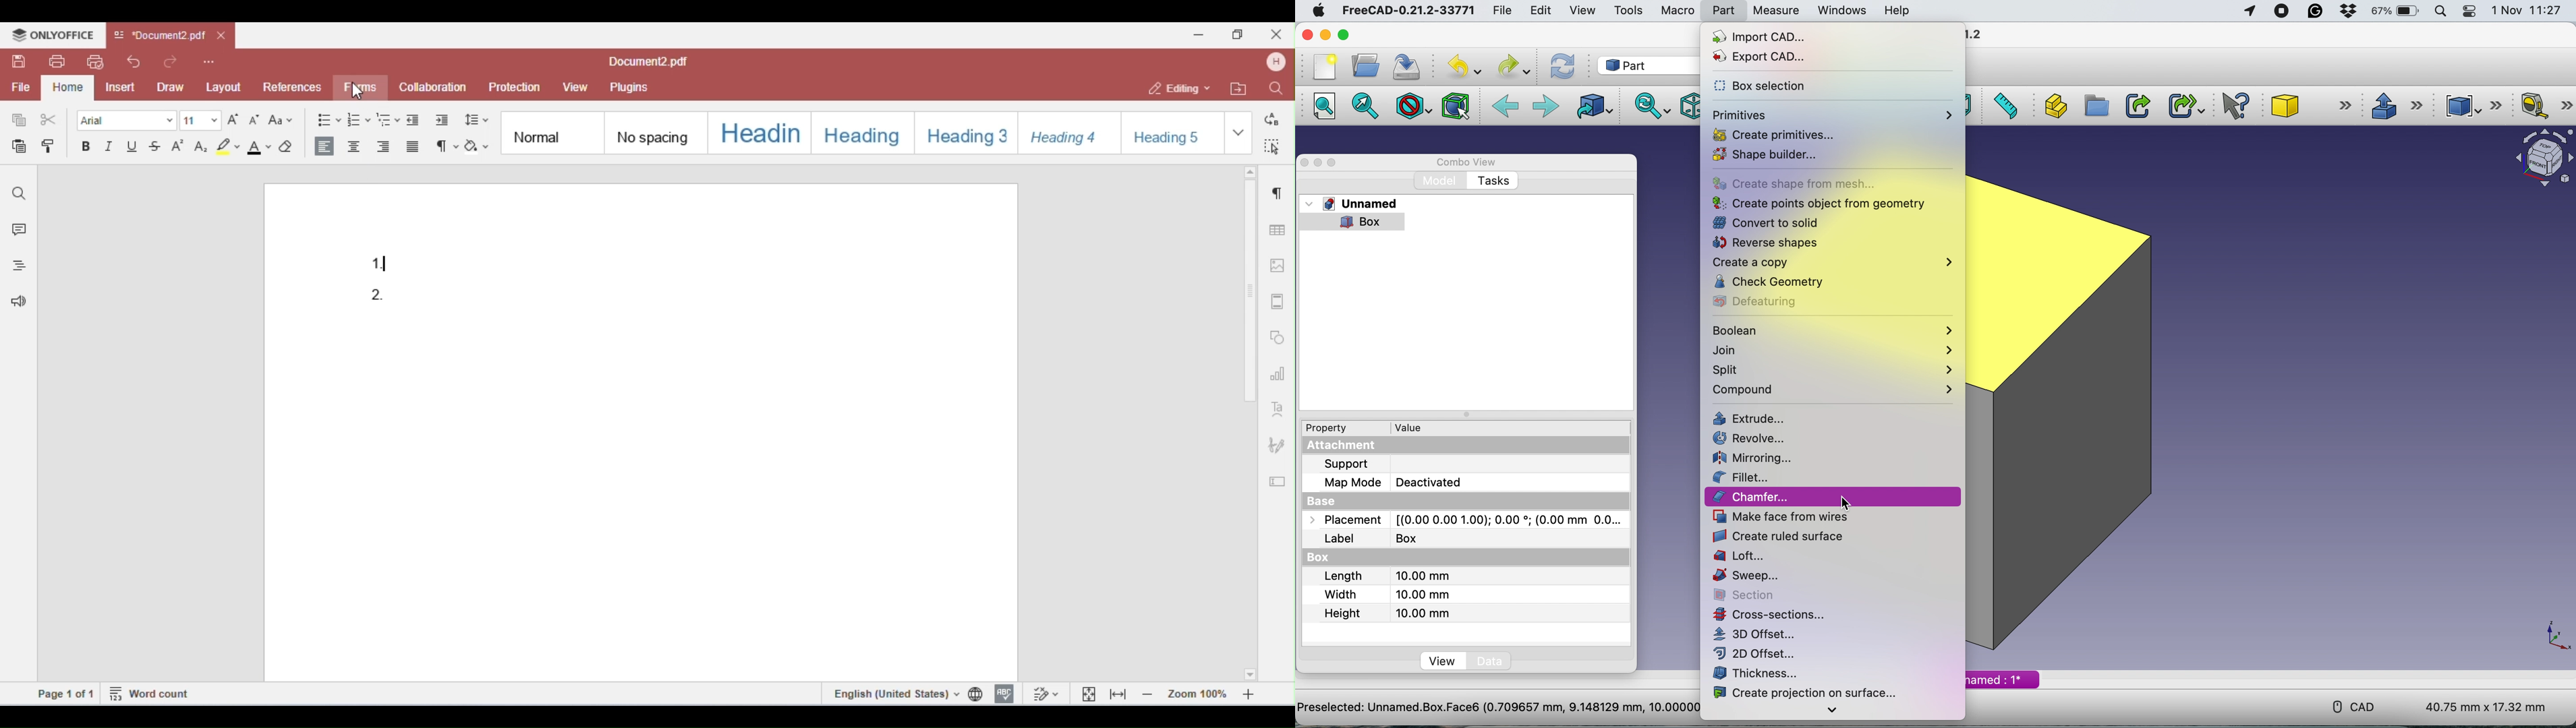 The height and width of the screenshot is (728, 2576). What do you see at coordinates (1385, 594) in the screenshot?
I see `width` at bounding box center [1385, 594].